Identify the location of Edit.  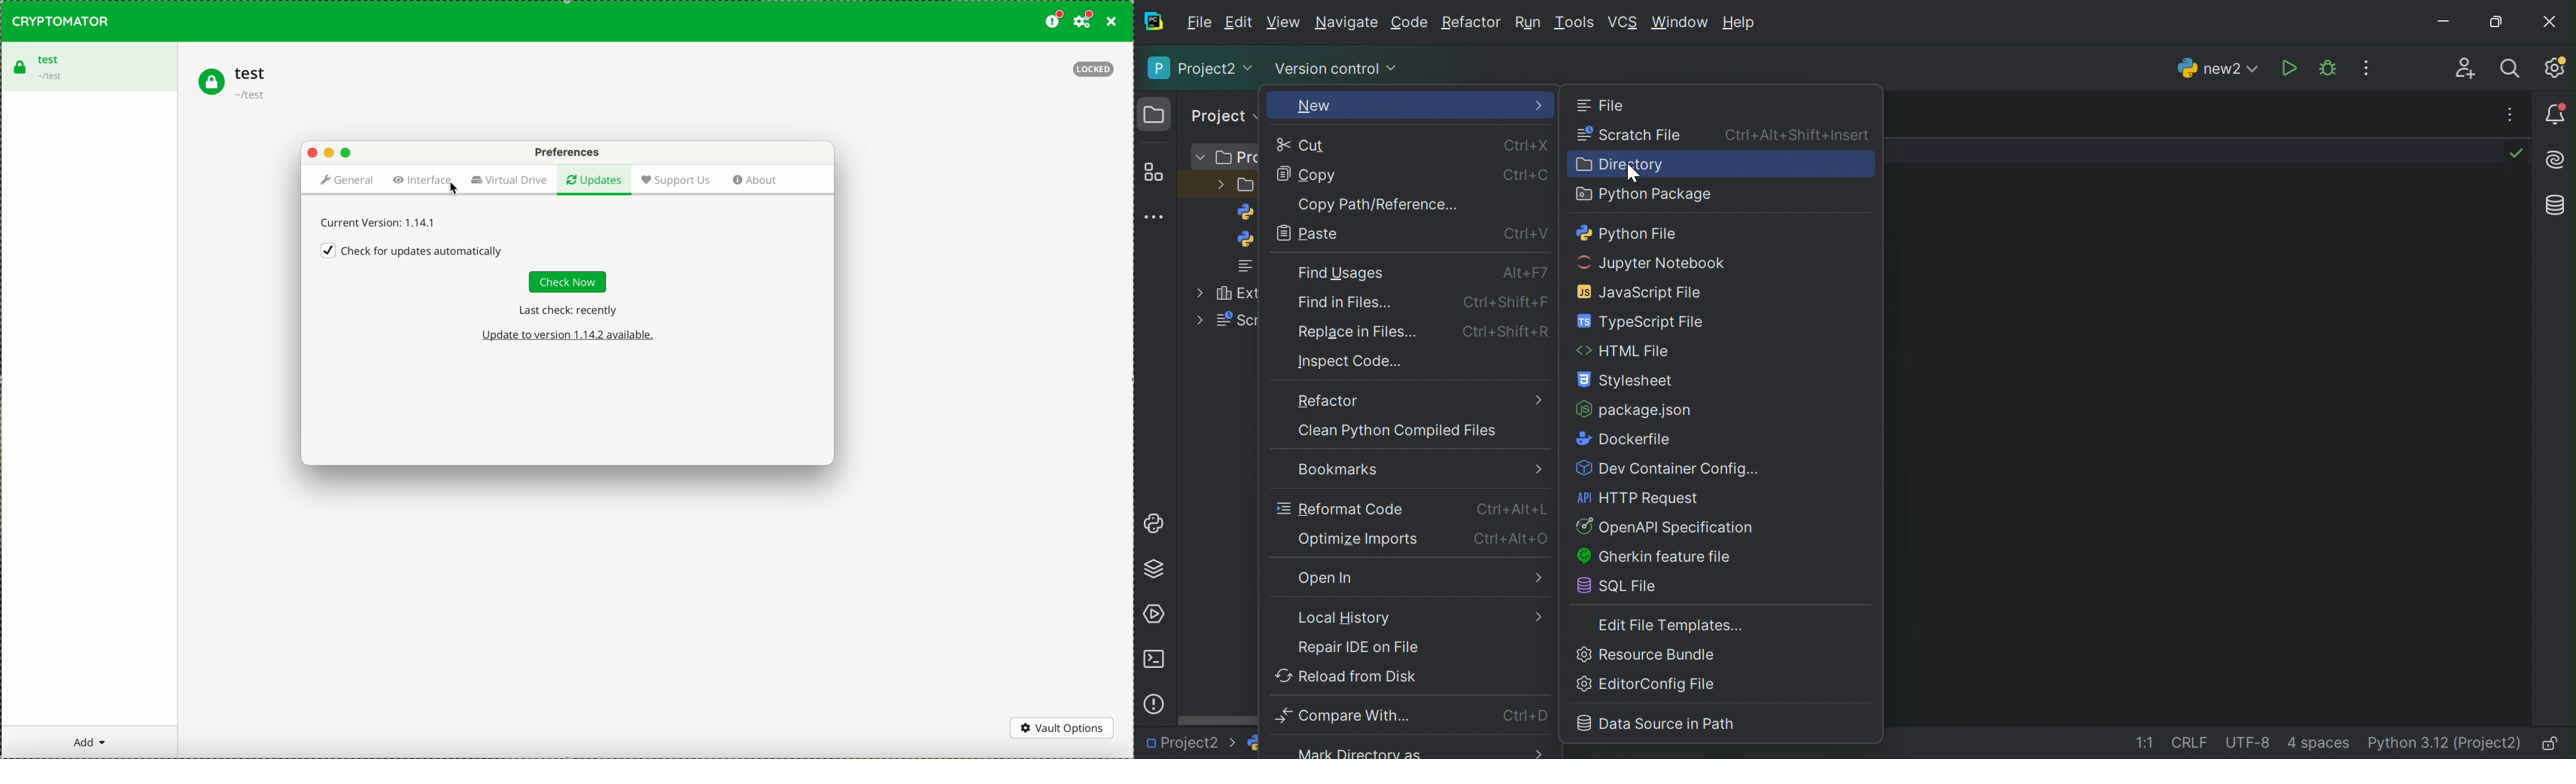
(1284, 20).